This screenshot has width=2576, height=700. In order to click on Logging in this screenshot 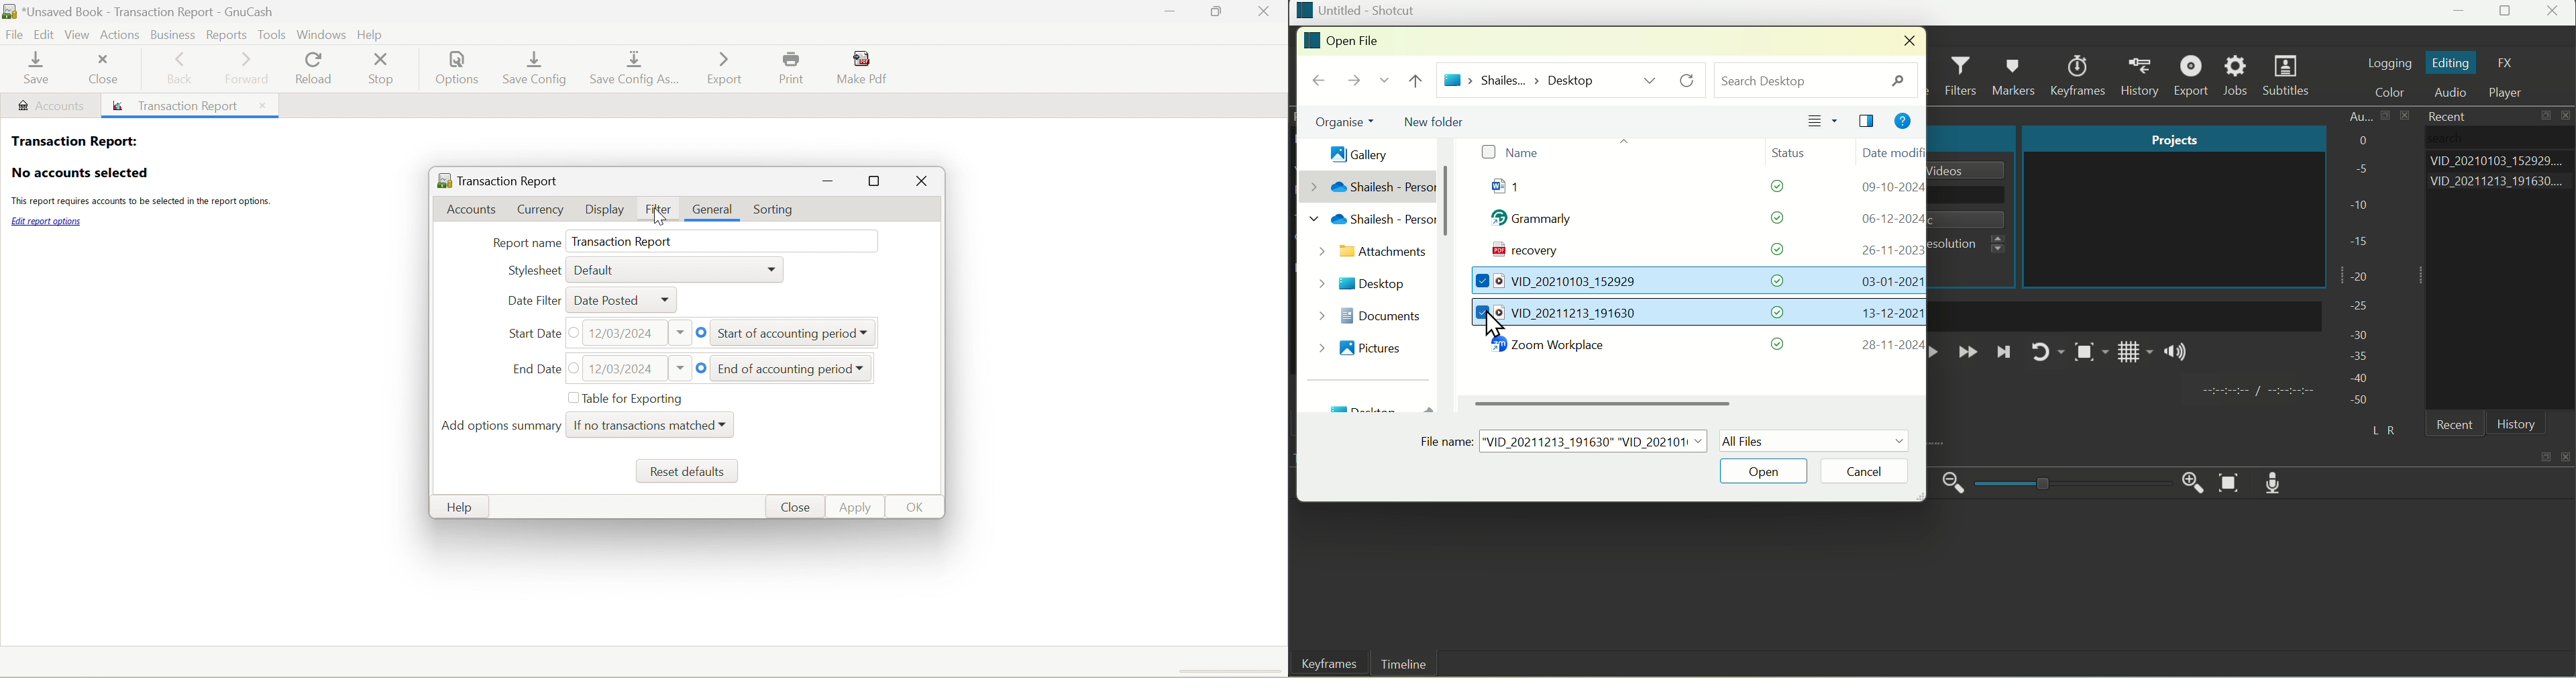, I will do `click(2389, 62)`.